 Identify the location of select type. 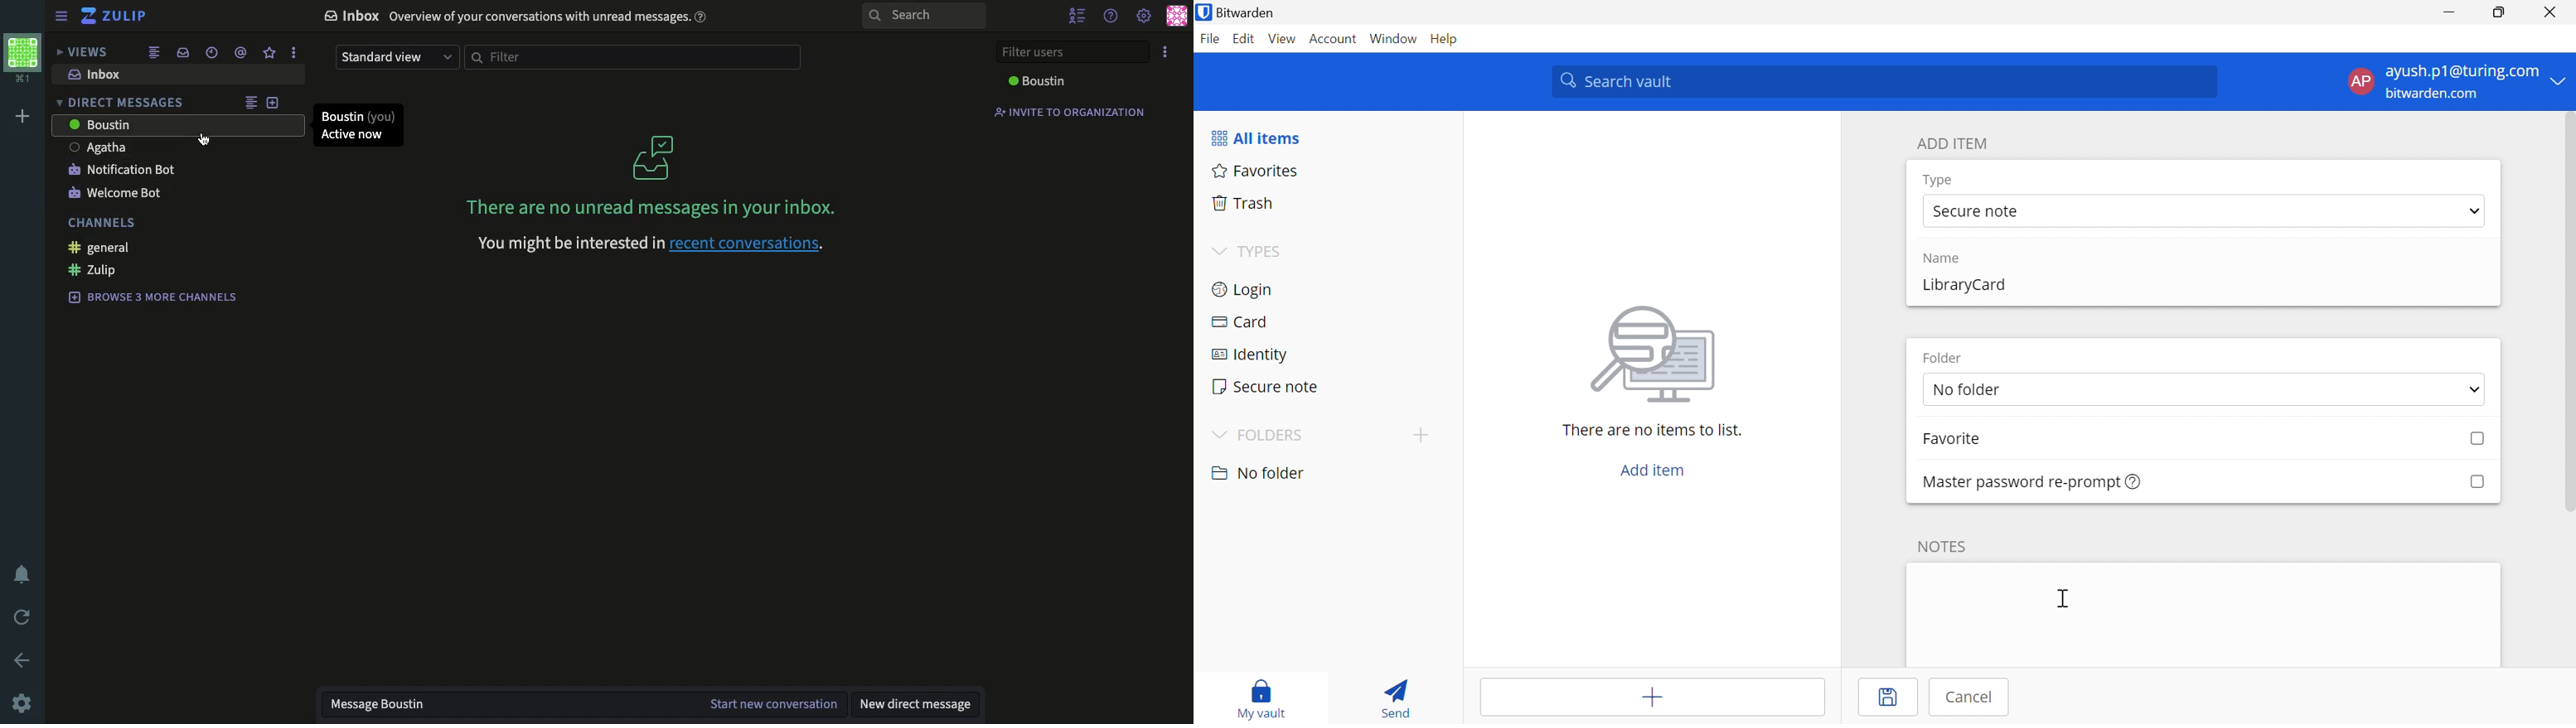
(2204, 212).